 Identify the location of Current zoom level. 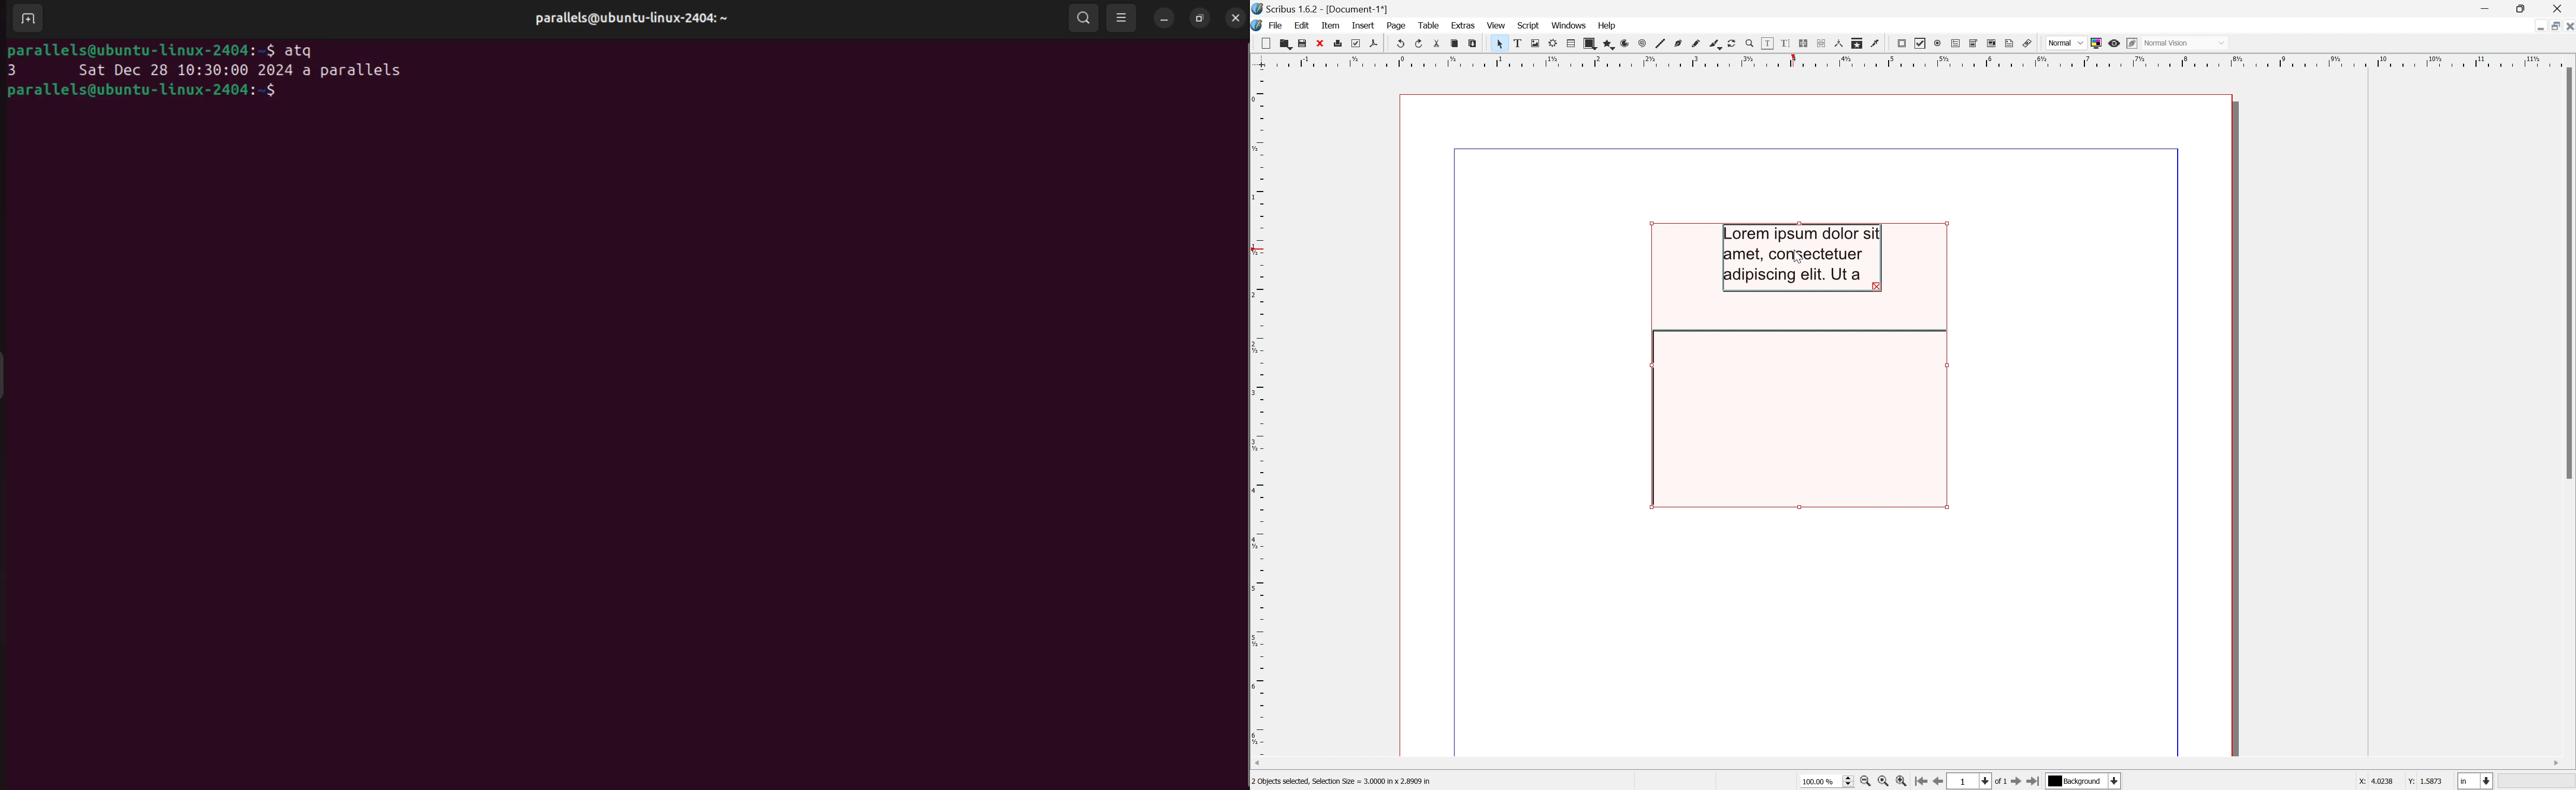
(1826, 782).